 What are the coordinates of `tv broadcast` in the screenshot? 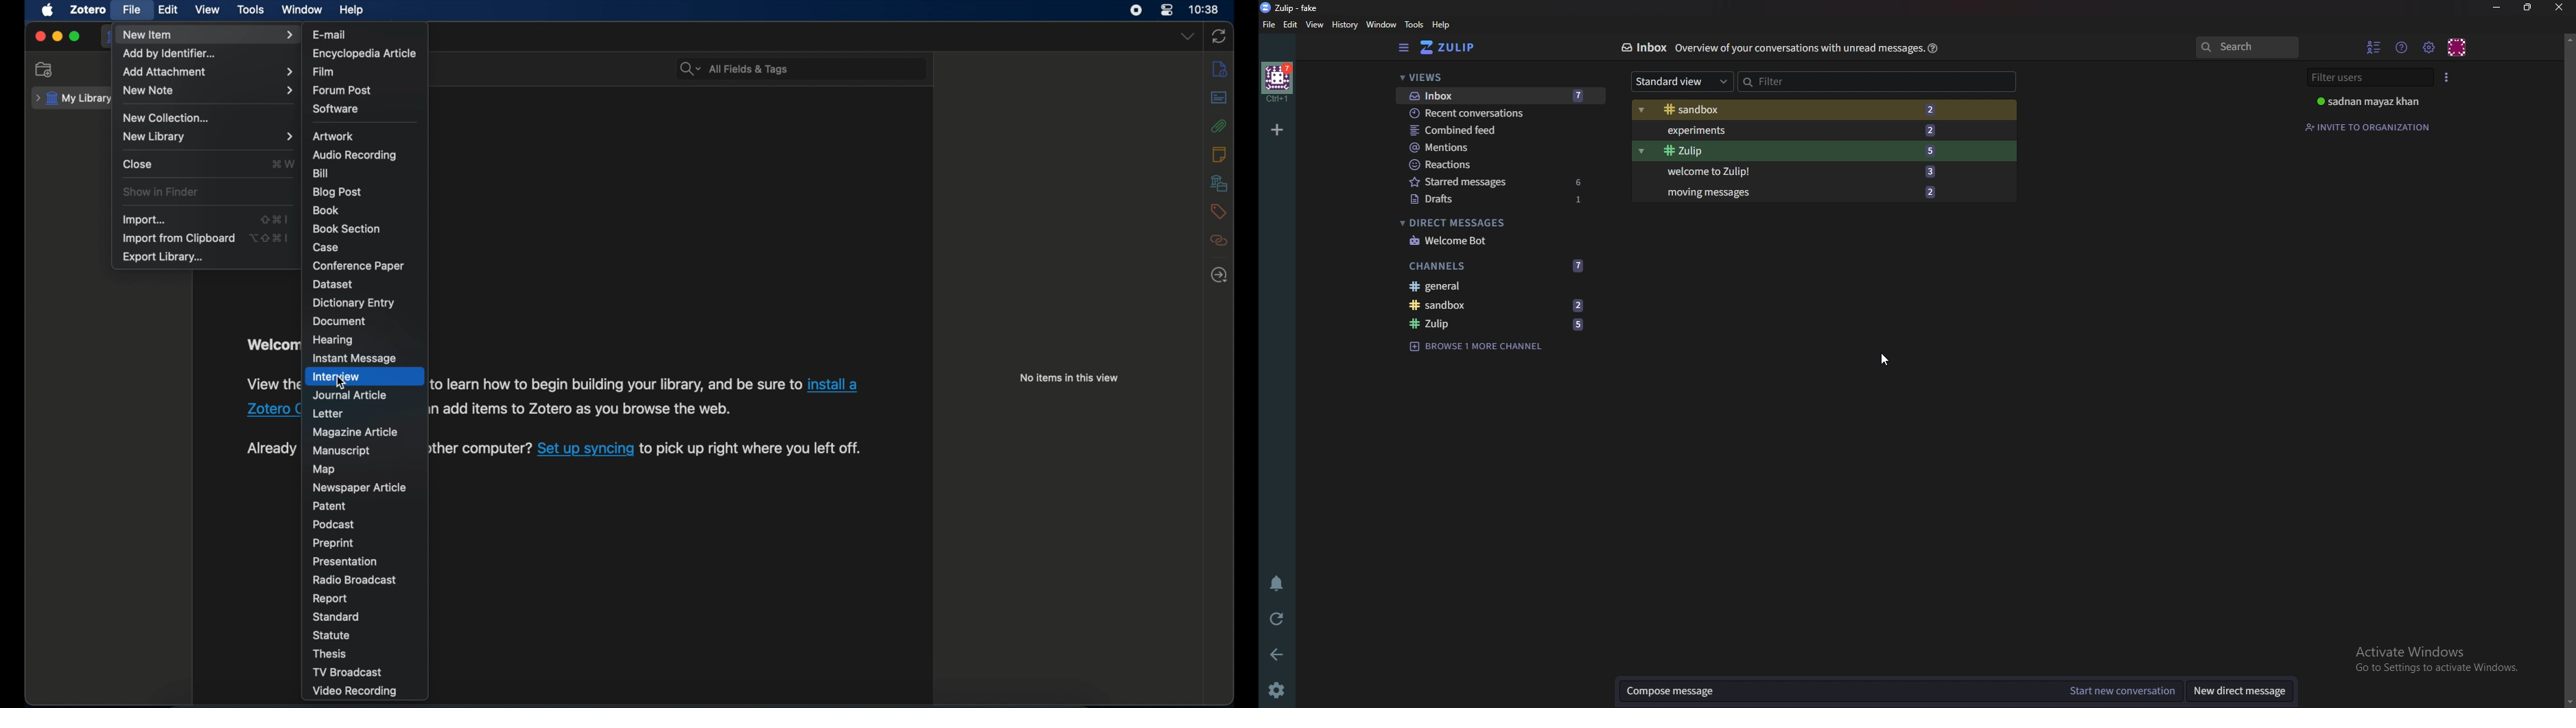 It's located at (358, 671).